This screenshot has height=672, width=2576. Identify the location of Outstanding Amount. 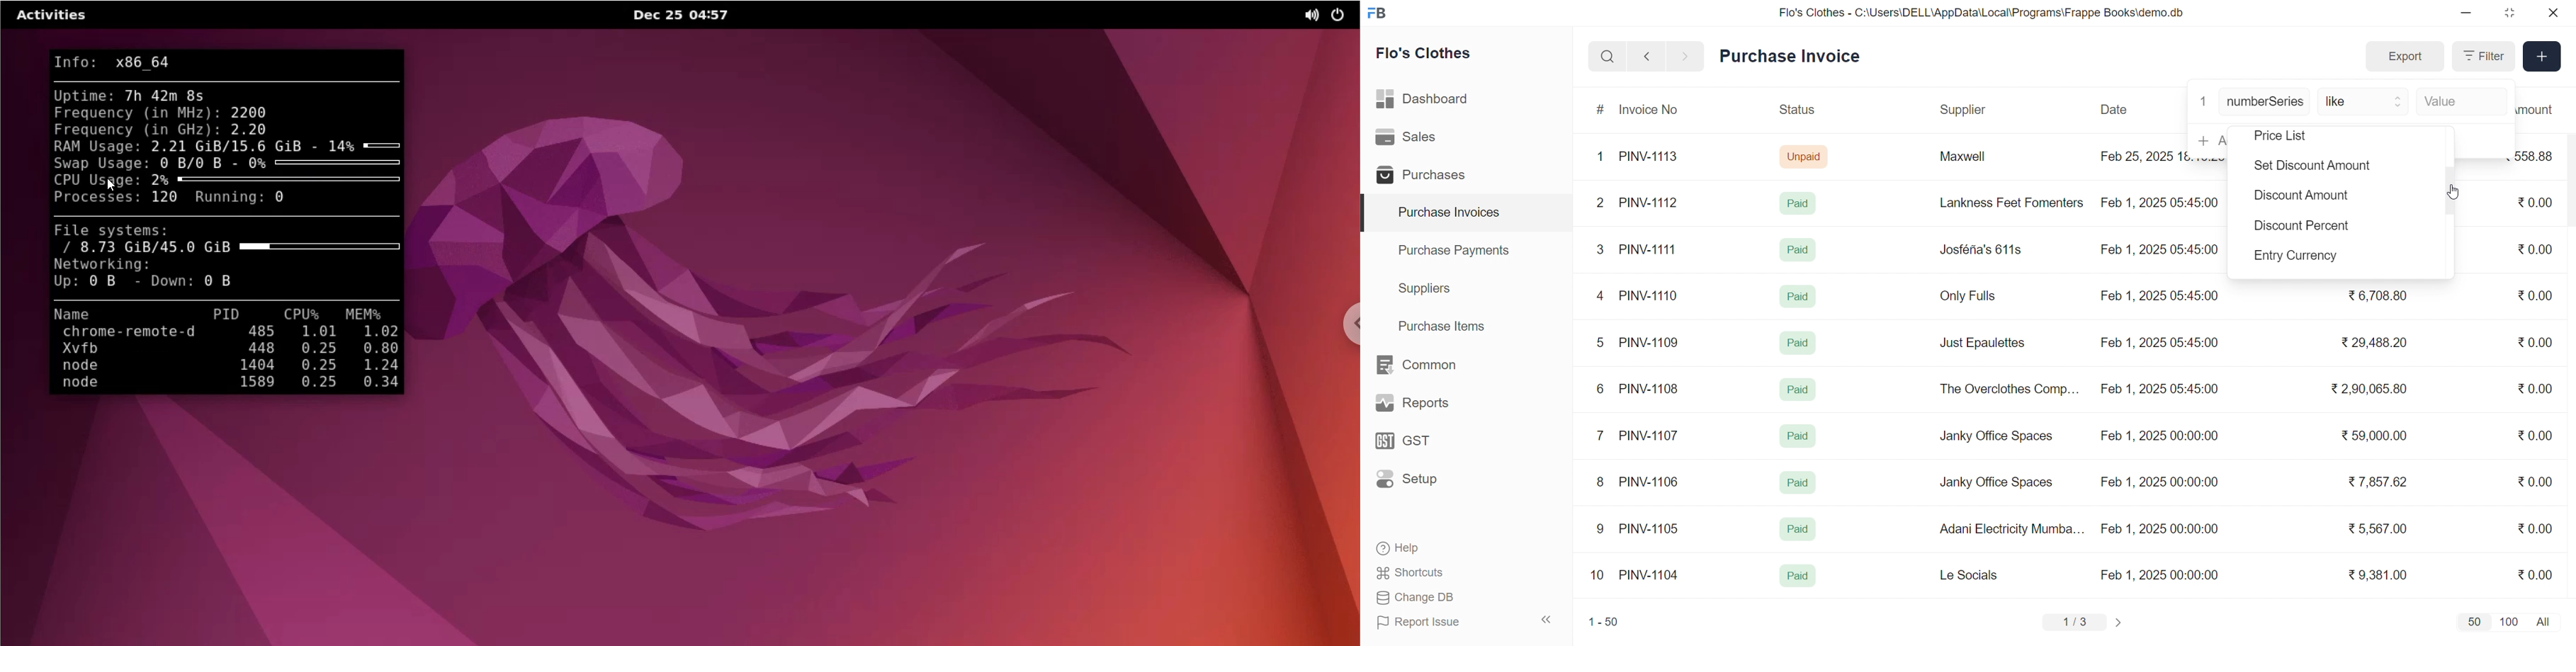
(2542, 109).